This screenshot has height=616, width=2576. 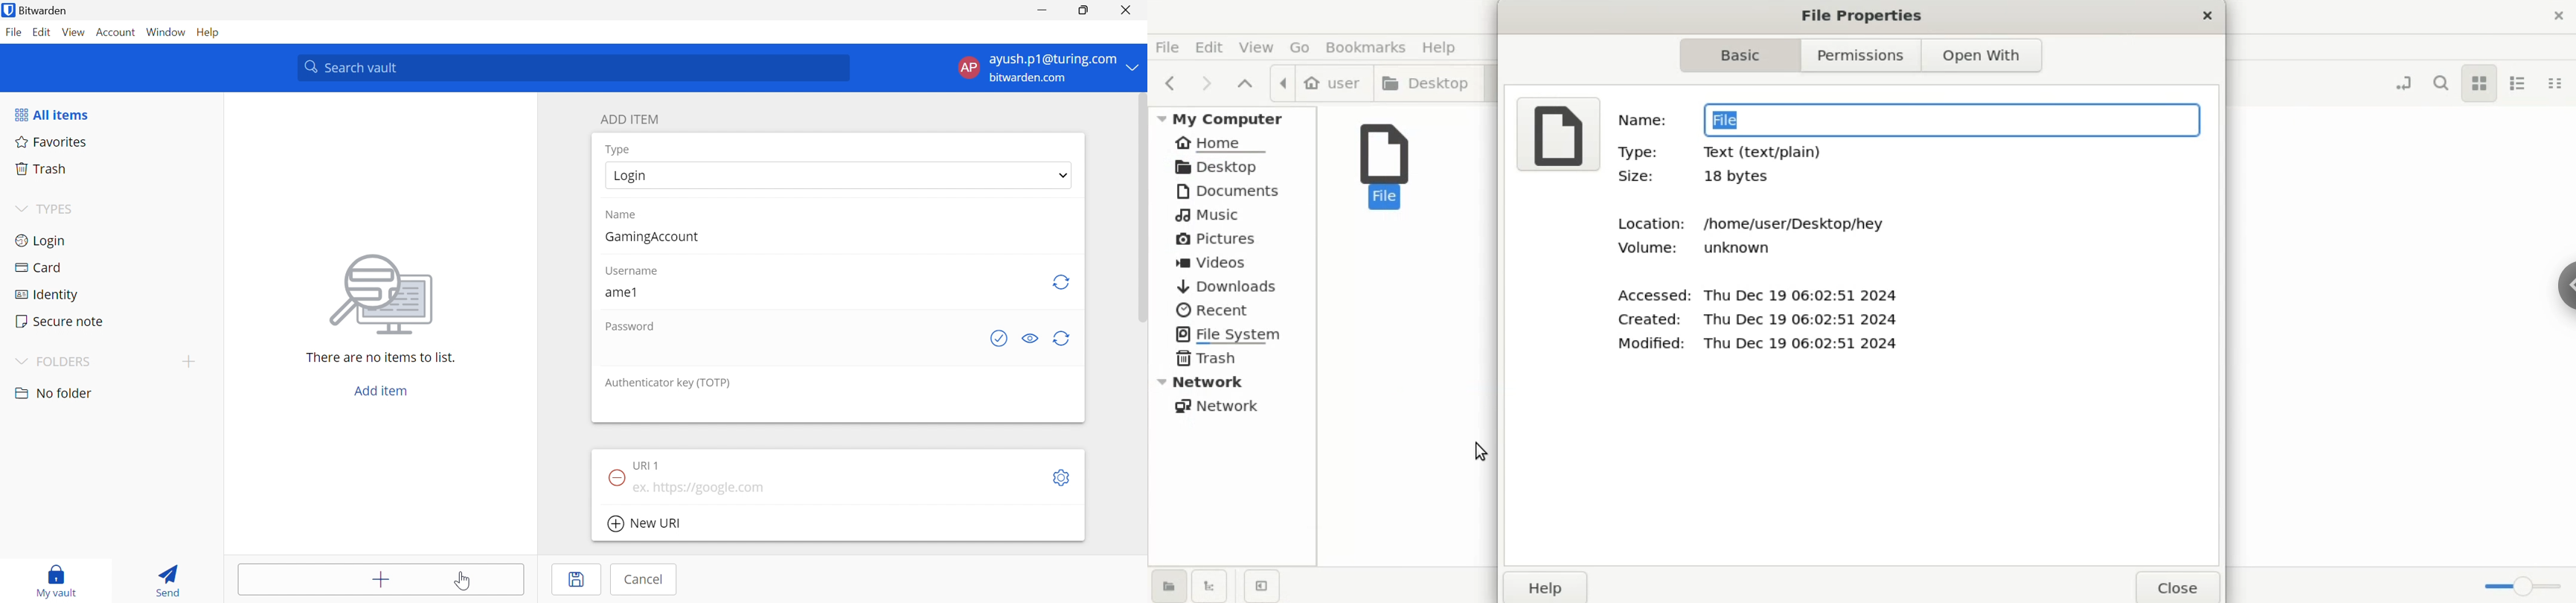 I want to click on open with, so click(x=1987, y=54).